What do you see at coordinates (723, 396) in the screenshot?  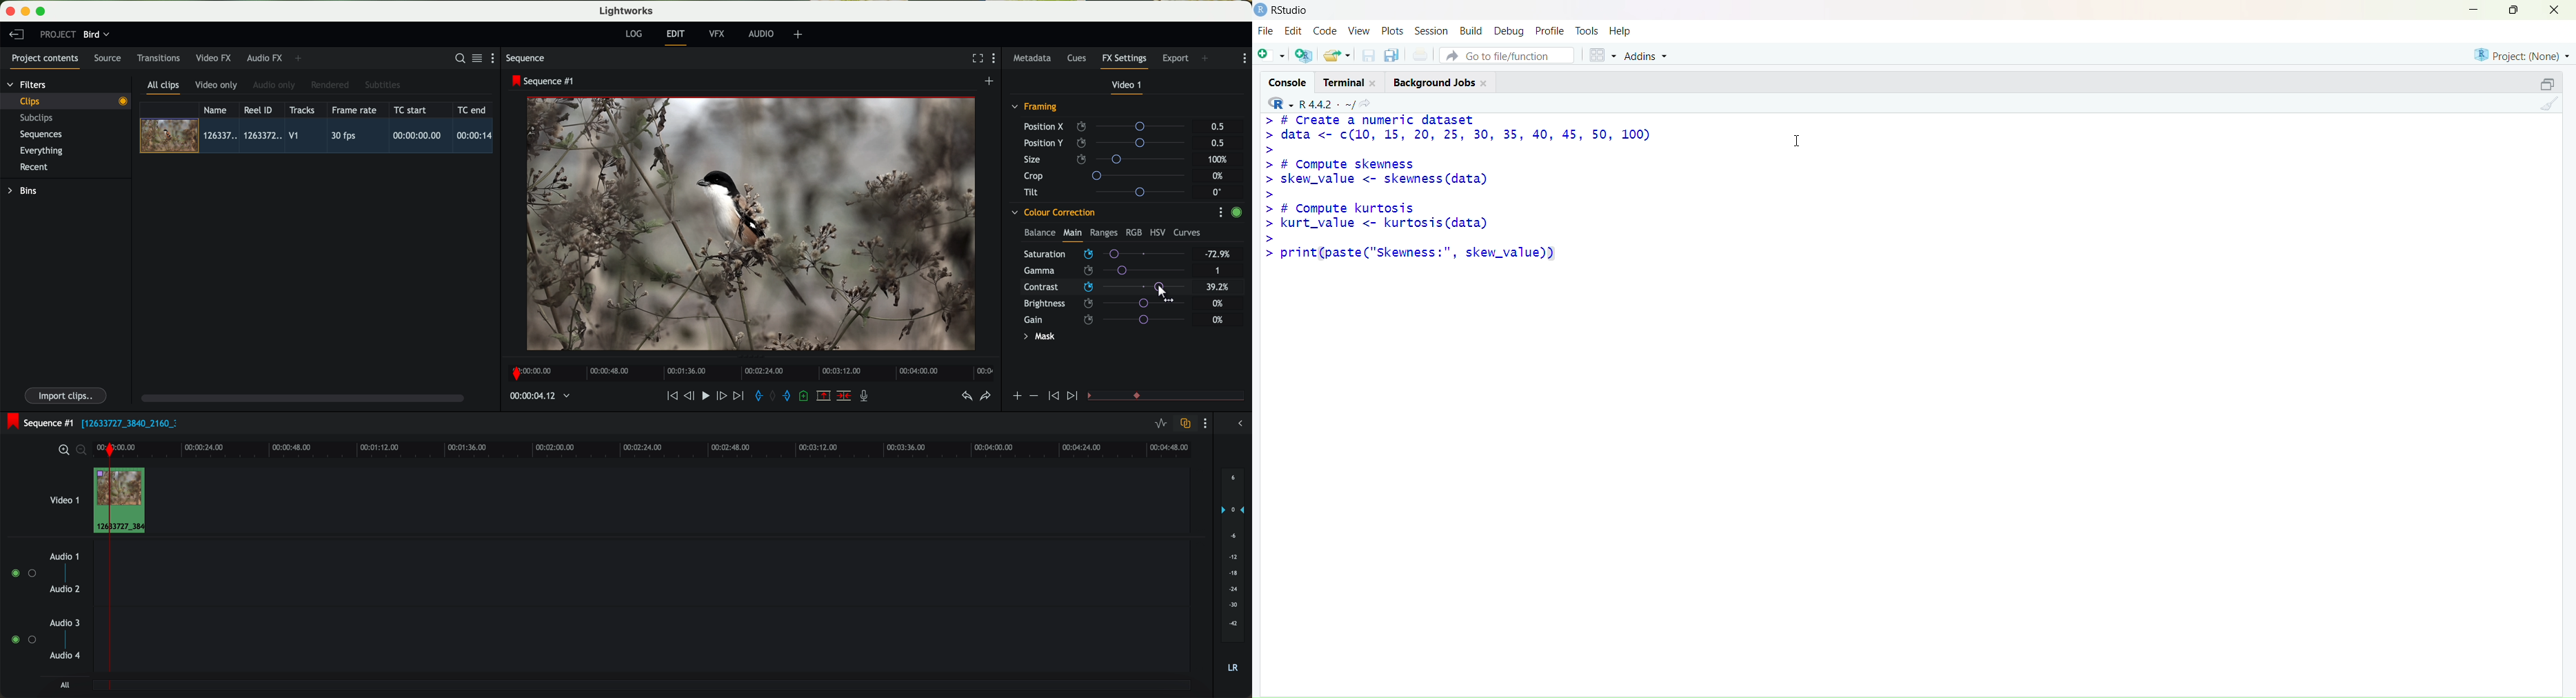 I see `nudge one frame foward` at bounding box center [723, 396].